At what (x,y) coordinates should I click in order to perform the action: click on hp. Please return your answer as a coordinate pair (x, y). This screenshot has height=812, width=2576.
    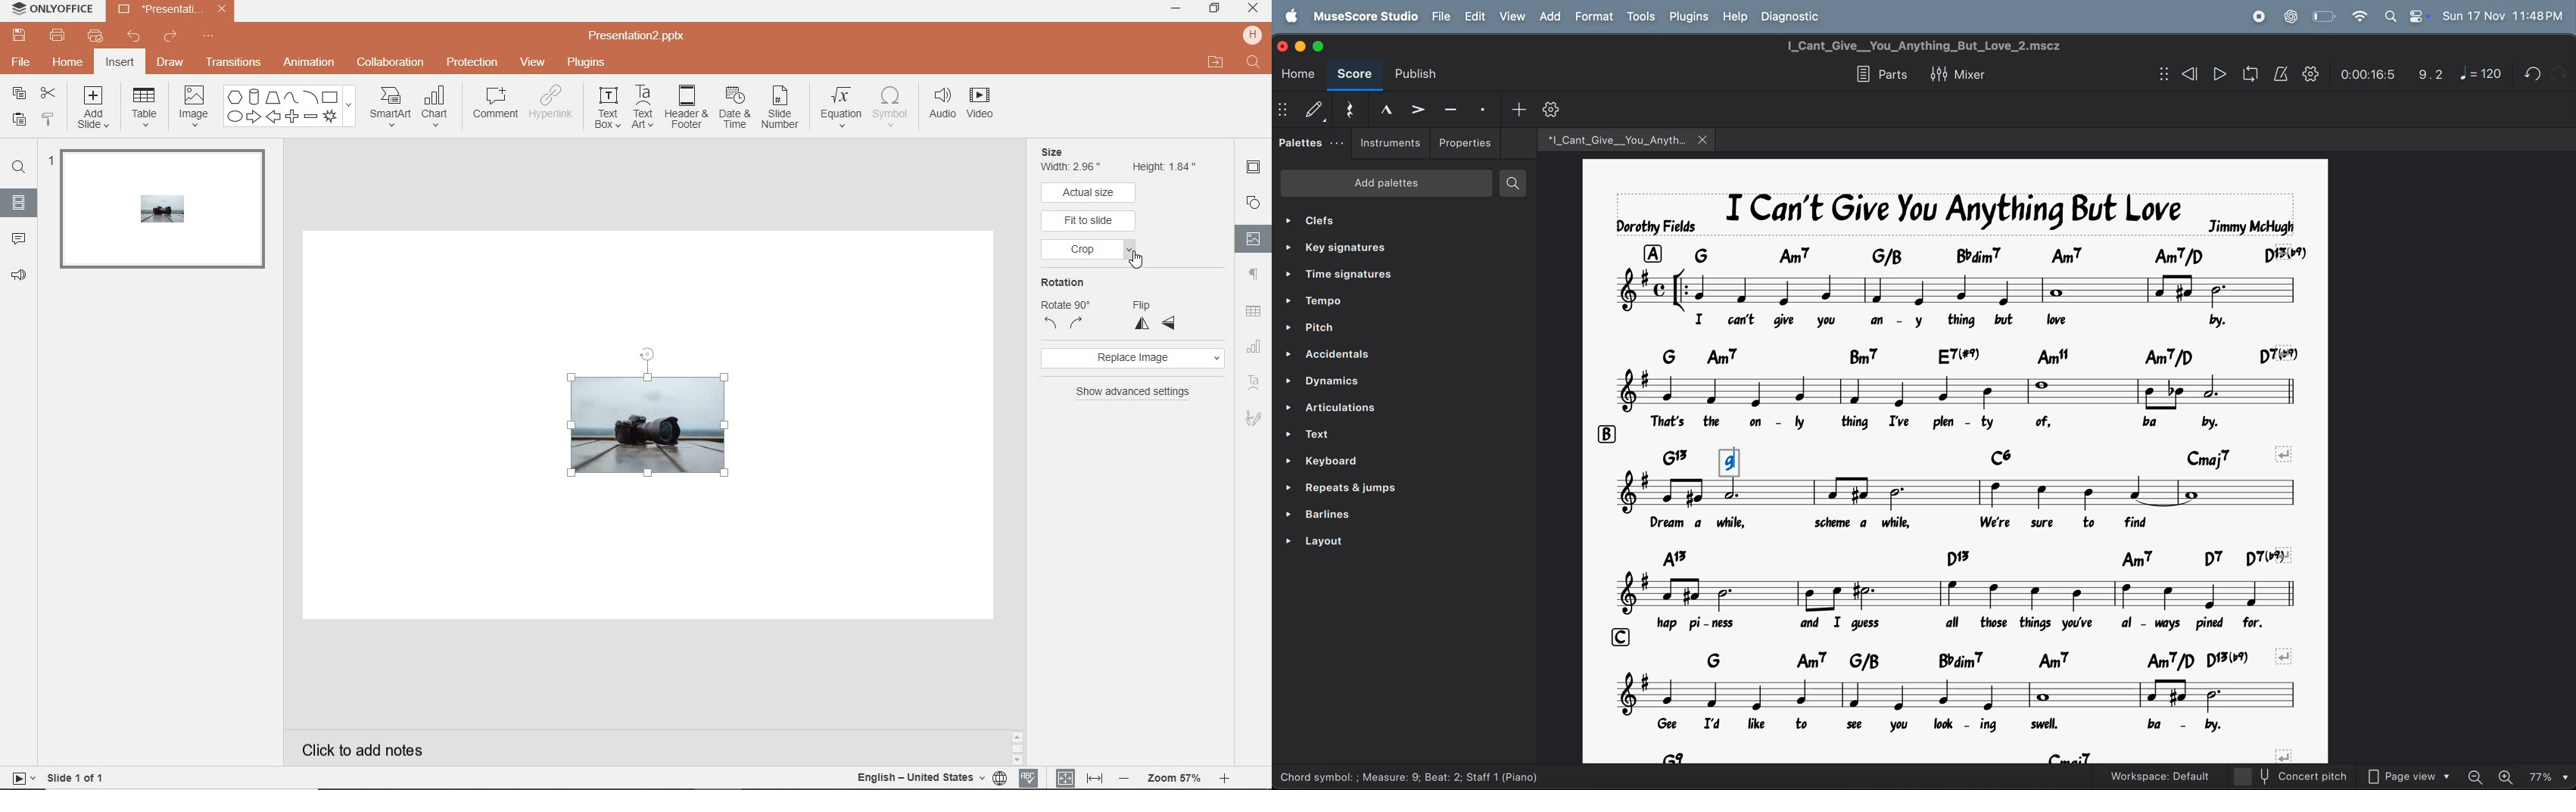
    Looking at the image, I should click on (1252, 34).